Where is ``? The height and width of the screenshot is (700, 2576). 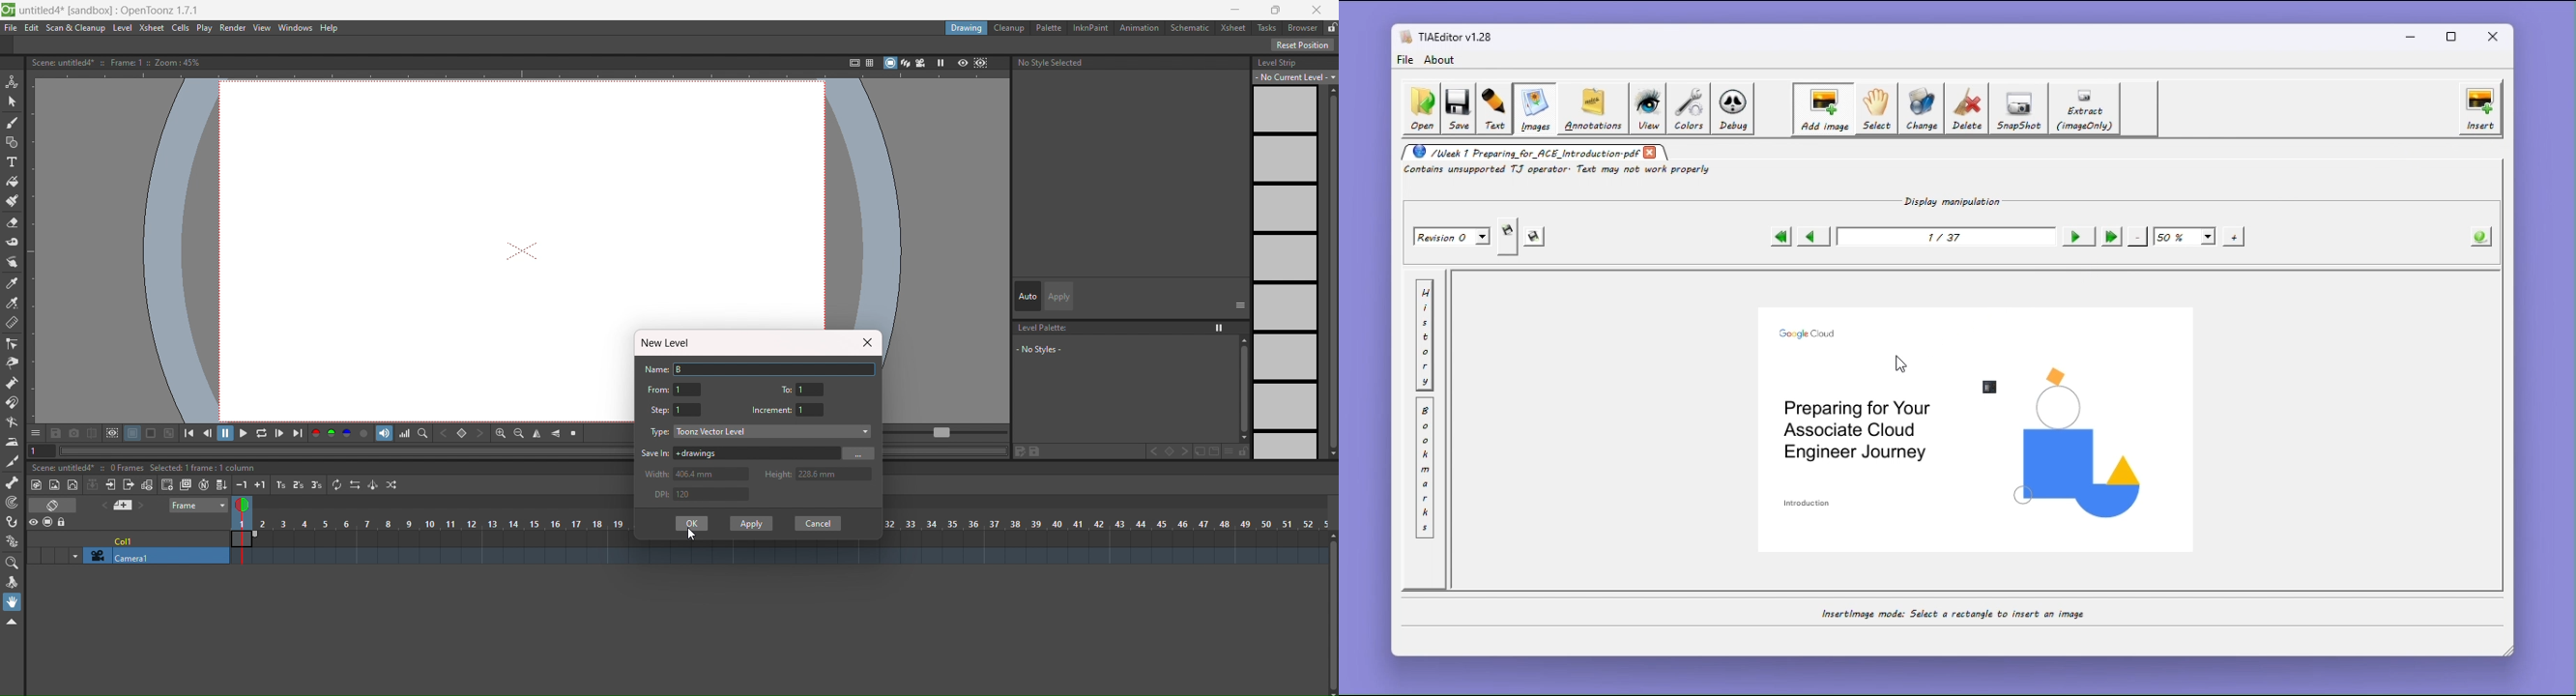  is located at coordinates (50, 521).